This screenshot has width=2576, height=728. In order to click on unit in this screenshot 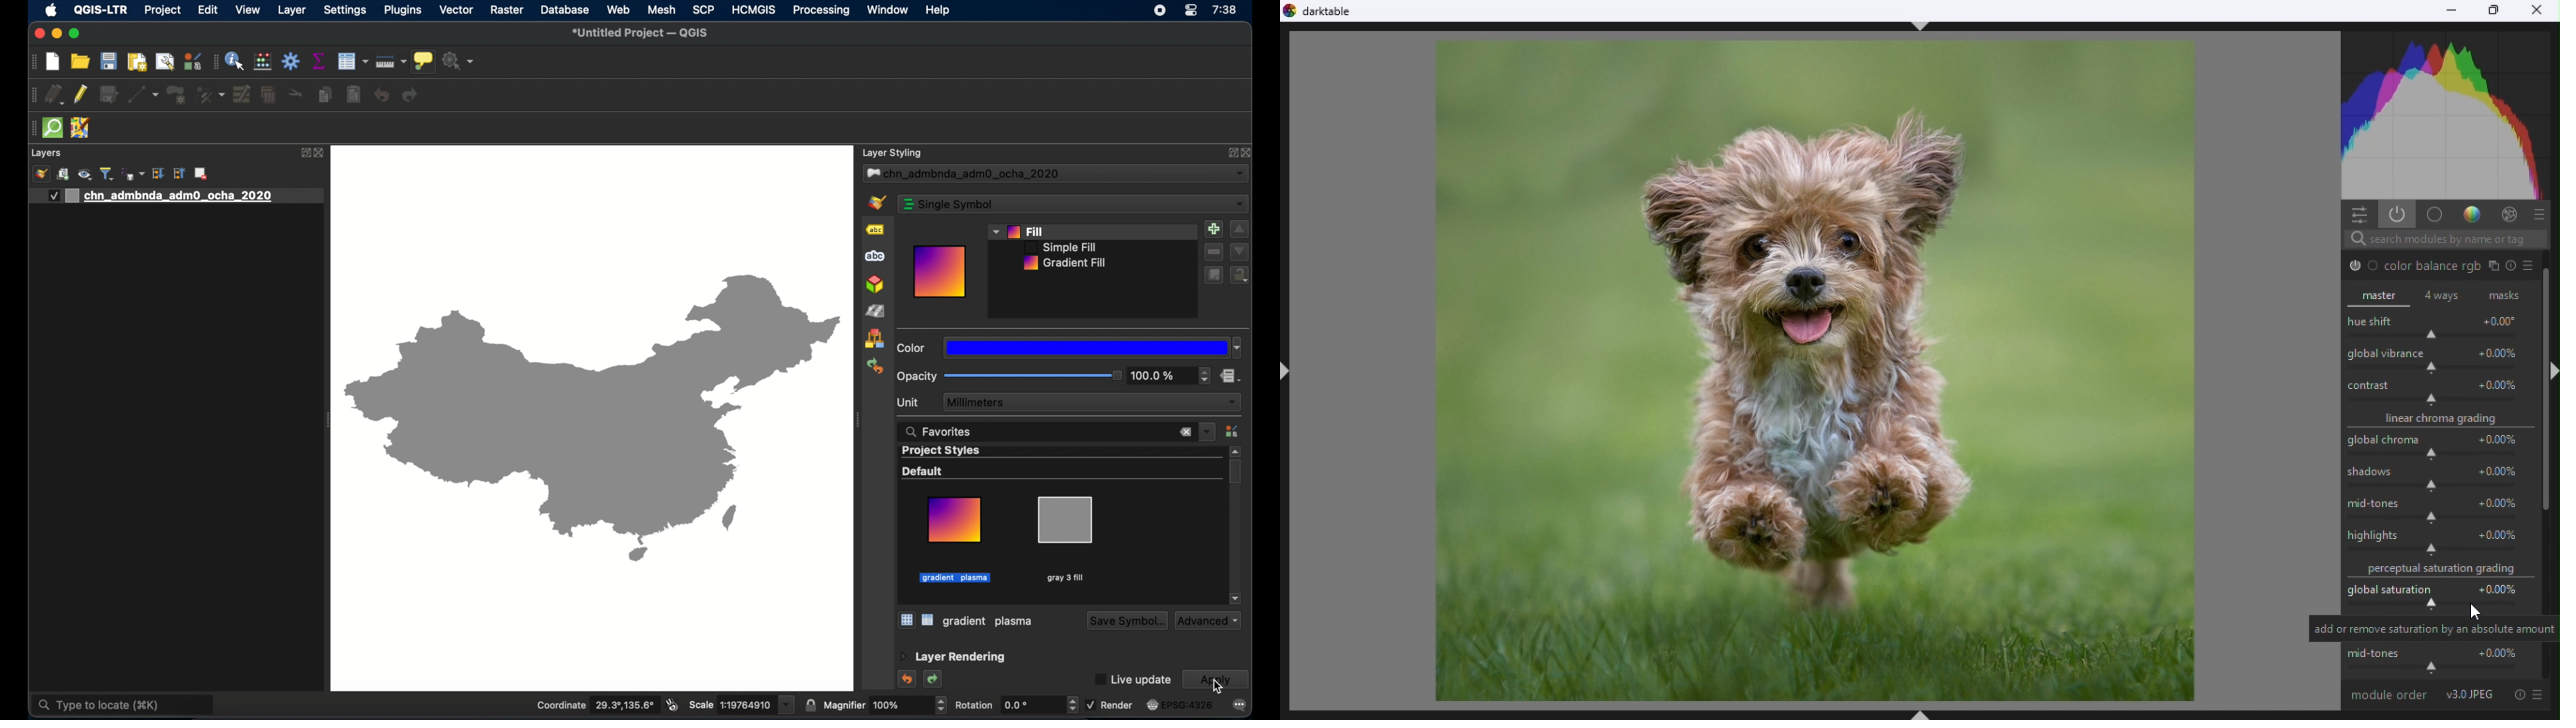, I will do `click(907, 403)`.